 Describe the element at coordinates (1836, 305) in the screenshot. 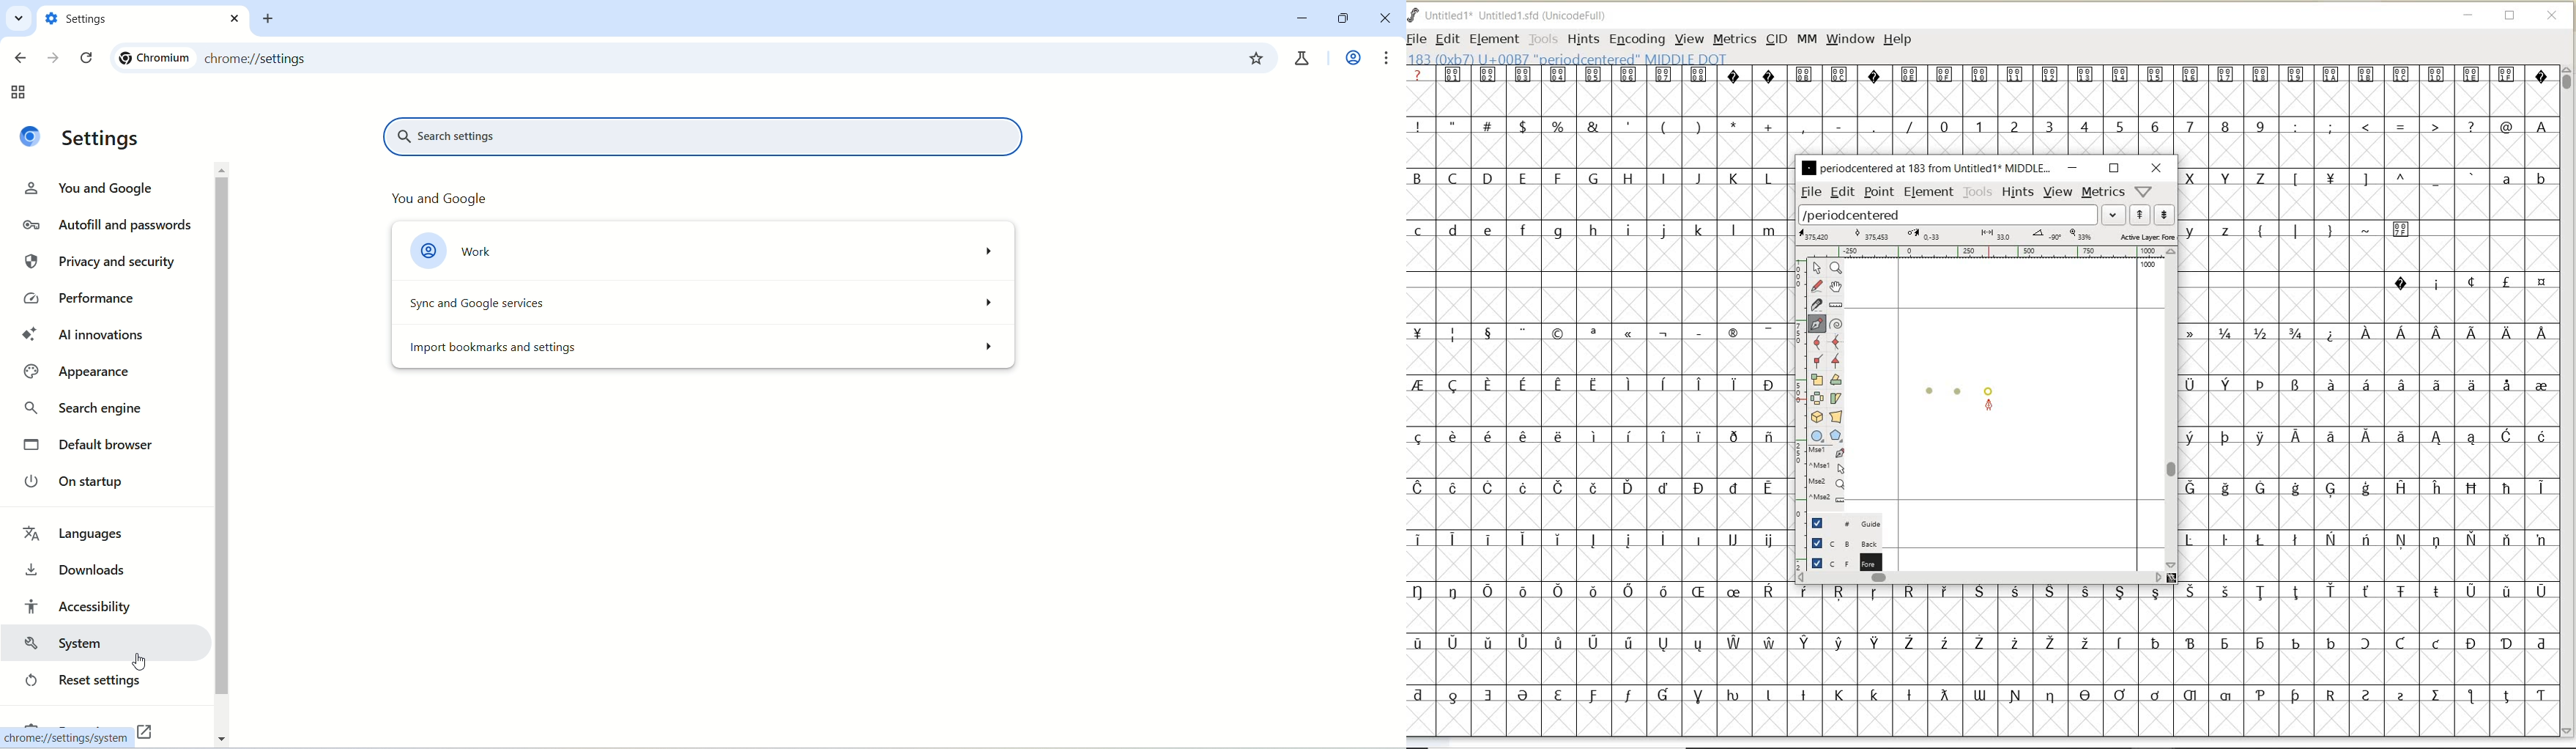

I see `measure a distance, angle between points` at that location.